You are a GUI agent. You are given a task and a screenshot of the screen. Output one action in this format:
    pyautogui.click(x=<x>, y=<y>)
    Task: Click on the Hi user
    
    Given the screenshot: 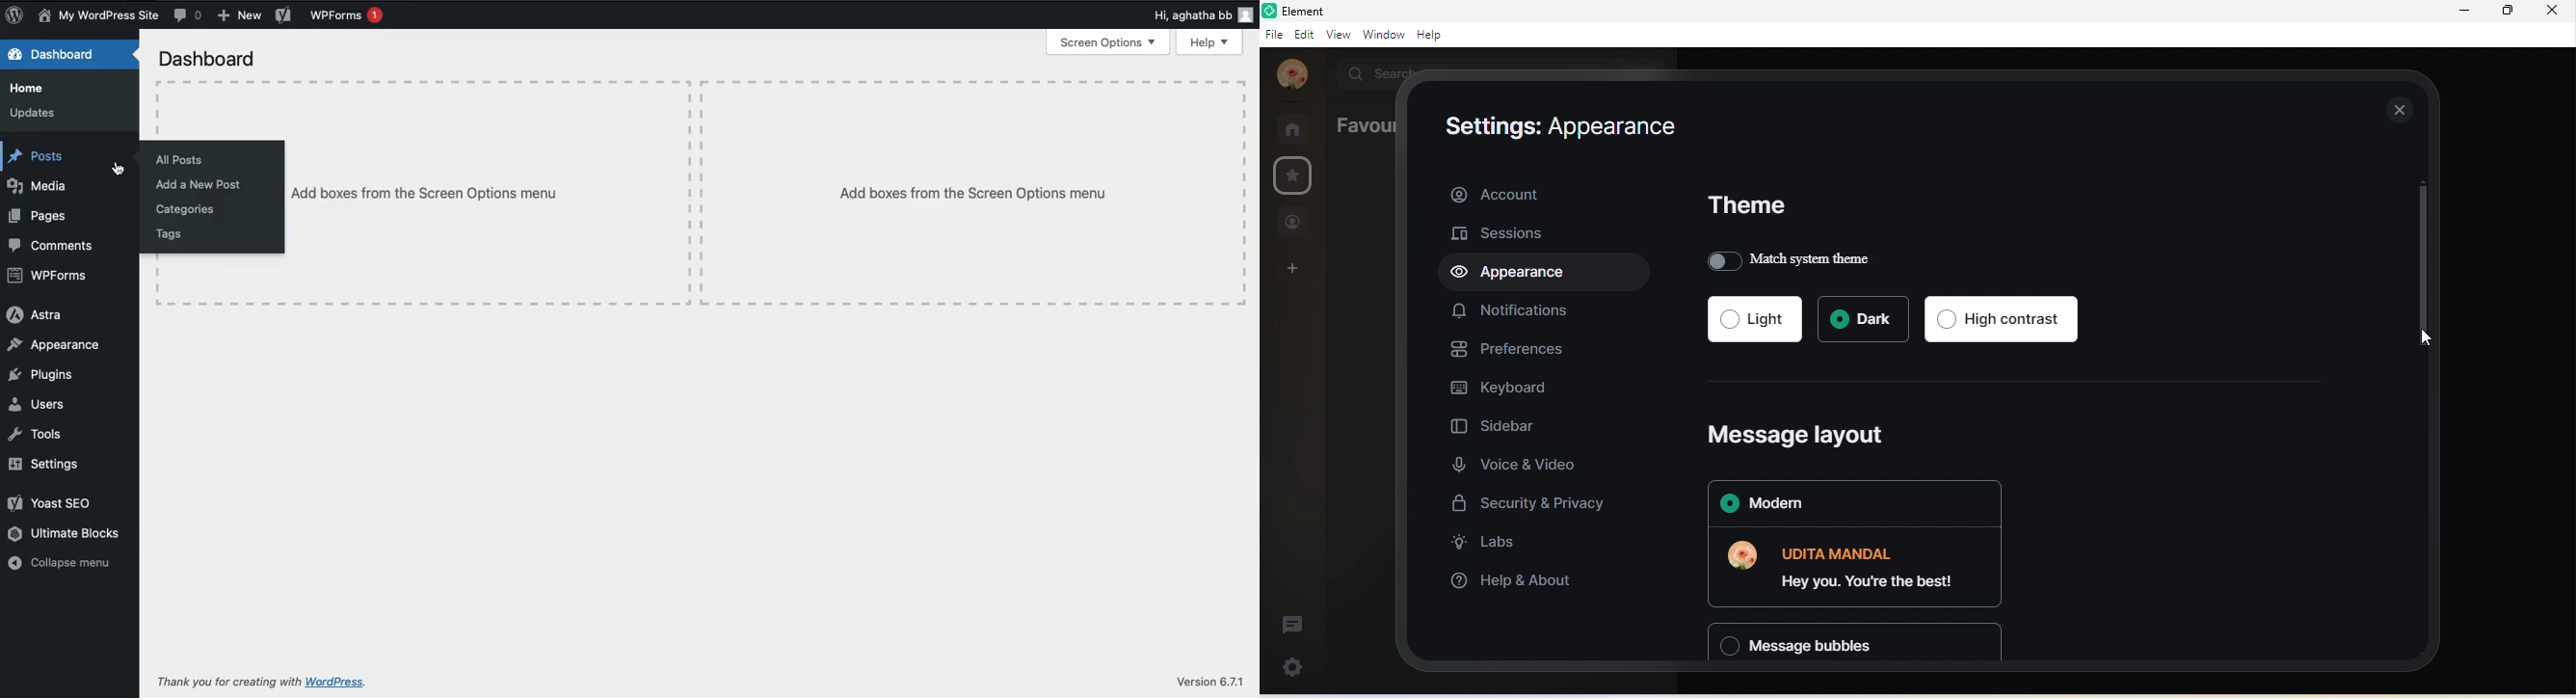 What is the action you would take?
    pyautogui.click(x=1204, y=15)
    